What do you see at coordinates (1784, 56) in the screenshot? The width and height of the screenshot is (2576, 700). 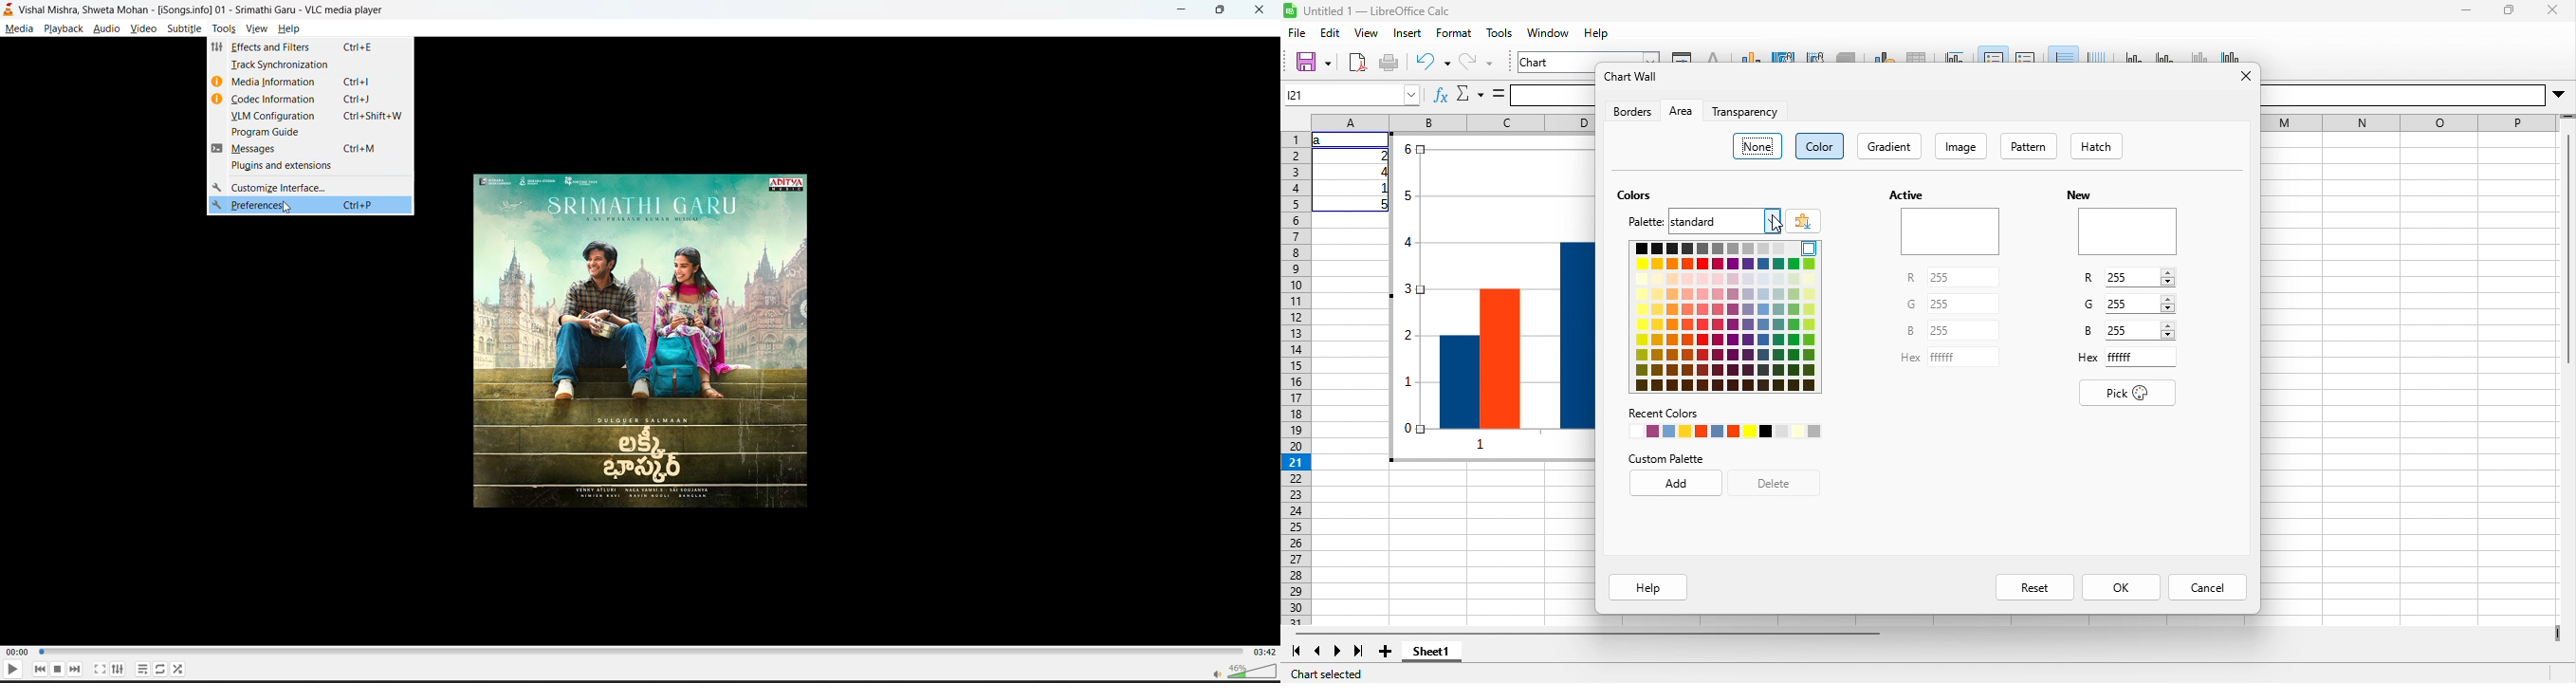 I see `chart area` at bounding box center [1784, 56].